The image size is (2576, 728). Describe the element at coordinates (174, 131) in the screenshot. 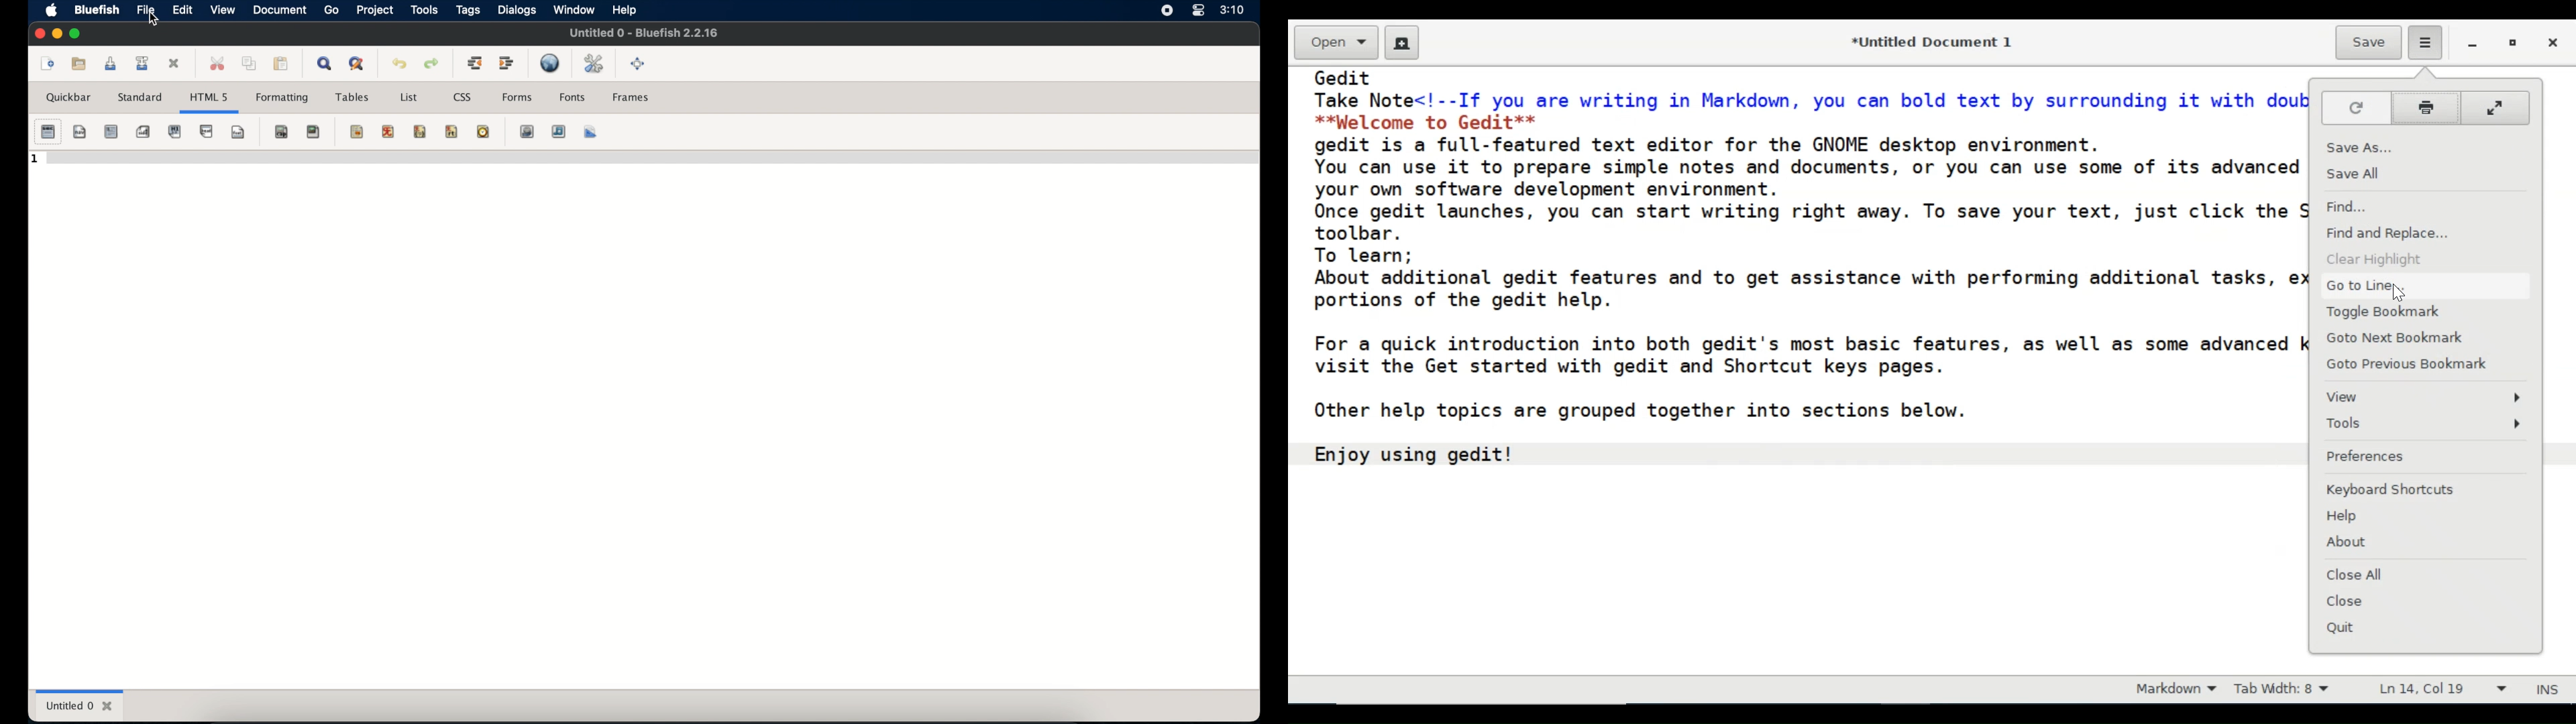

I see `h group` at that location.